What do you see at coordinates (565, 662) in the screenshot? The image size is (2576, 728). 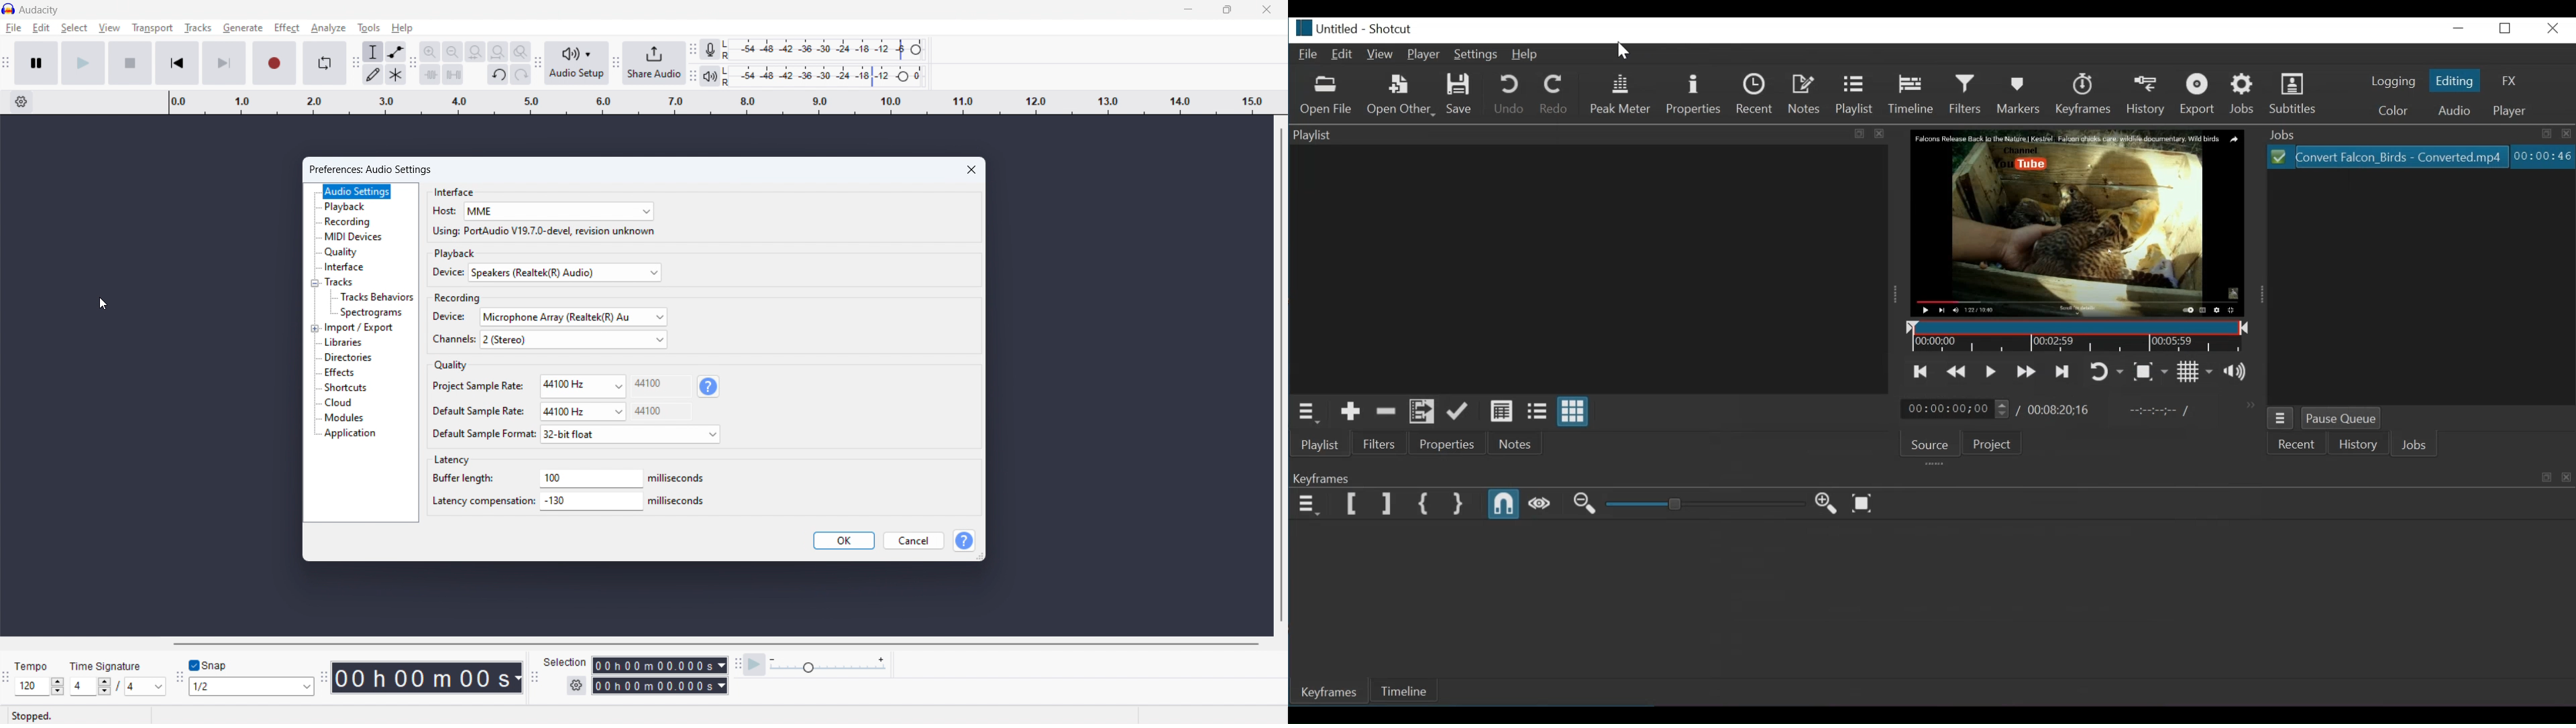 I see `Selection` at bounding box center [565, 662].